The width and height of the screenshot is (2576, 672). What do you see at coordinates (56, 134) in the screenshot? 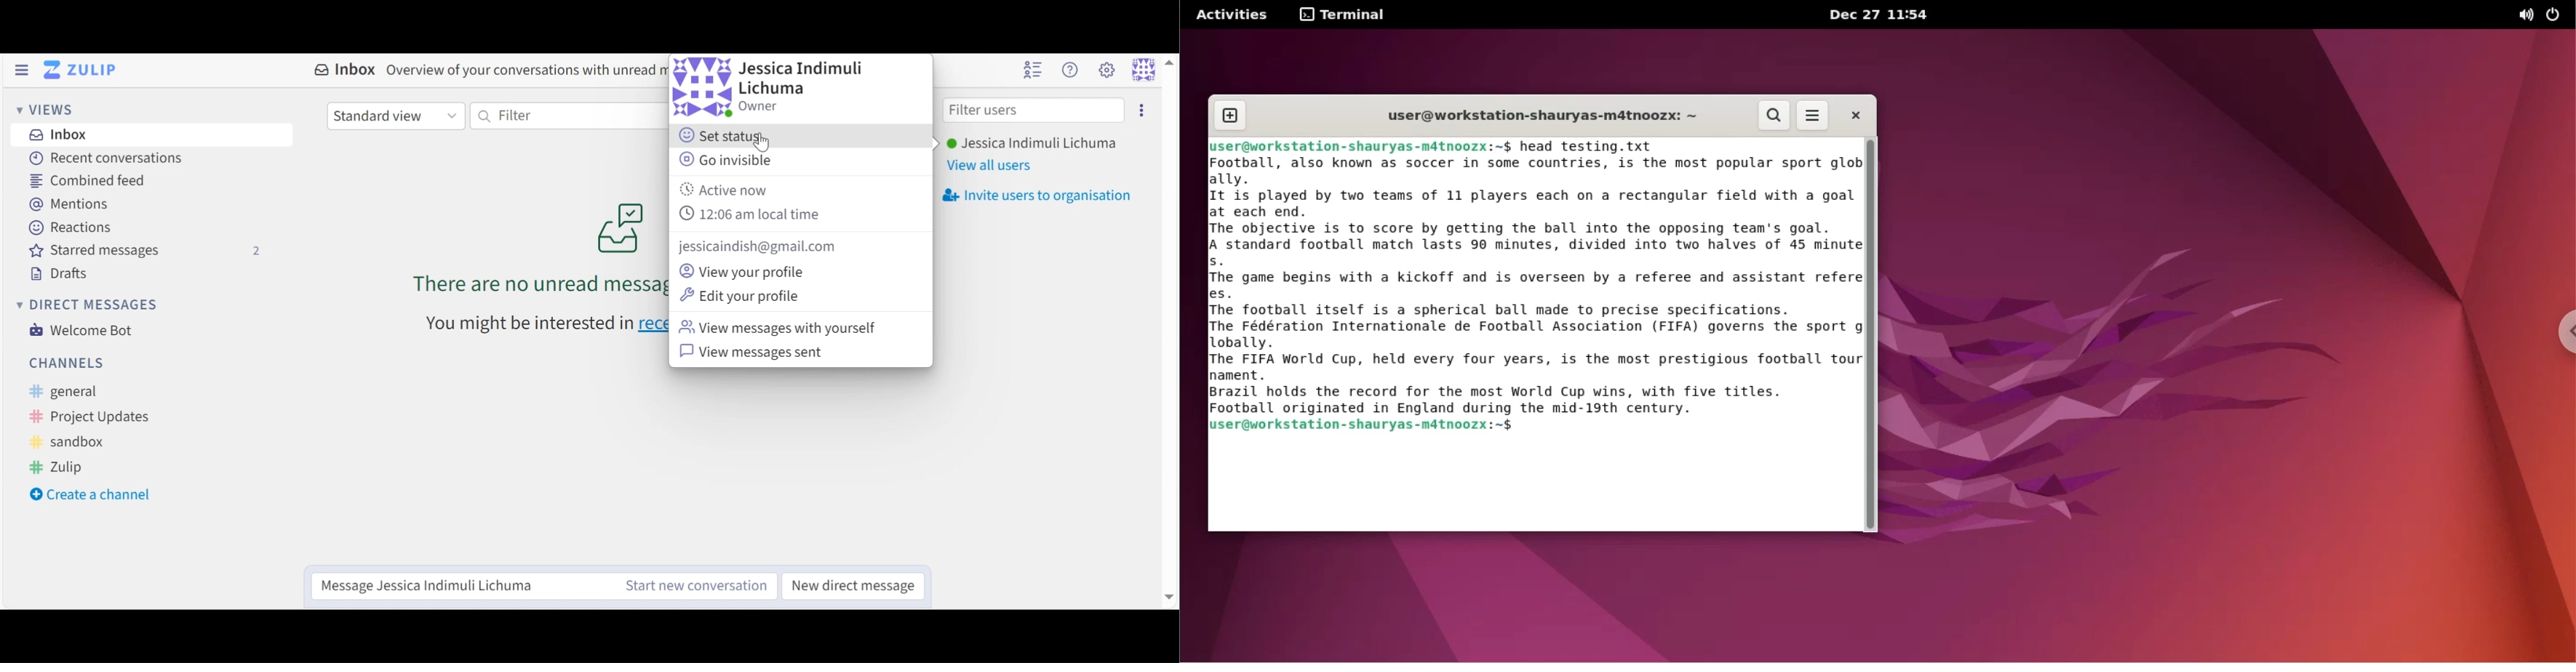
I see `Inbox` at bounding box center [56, 134].